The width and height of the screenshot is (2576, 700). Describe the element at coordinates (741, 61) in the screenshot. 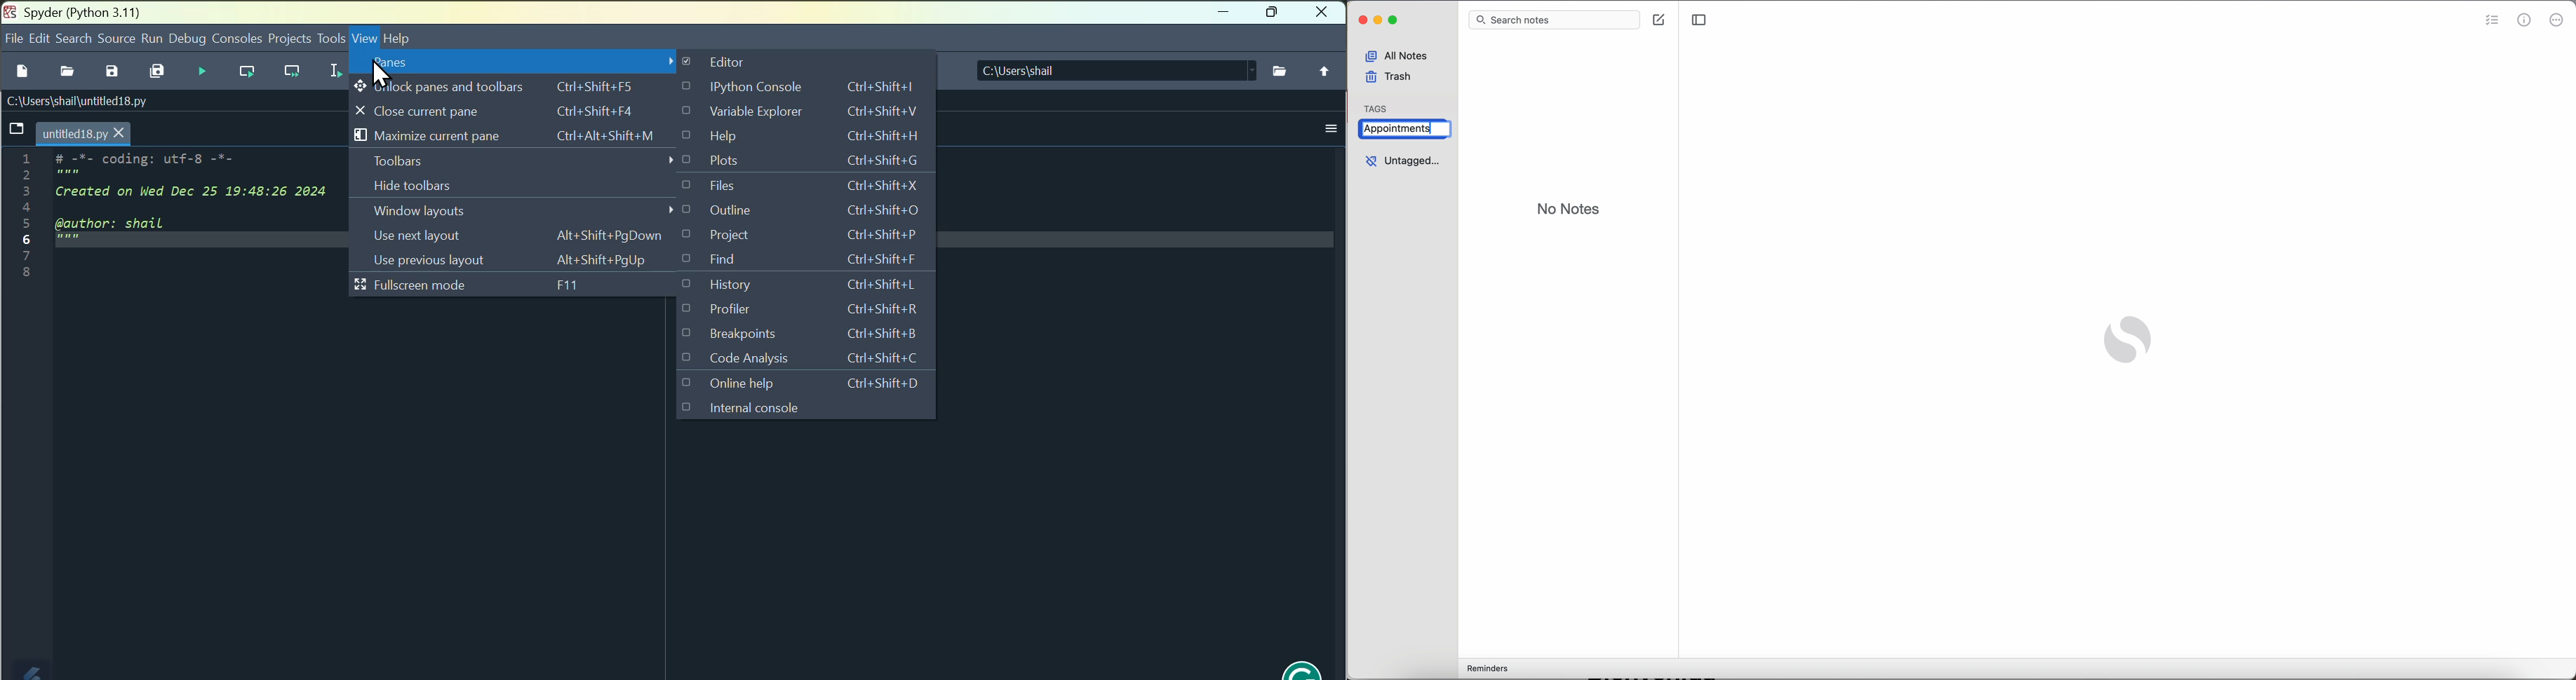

I see `Editor` at that location.